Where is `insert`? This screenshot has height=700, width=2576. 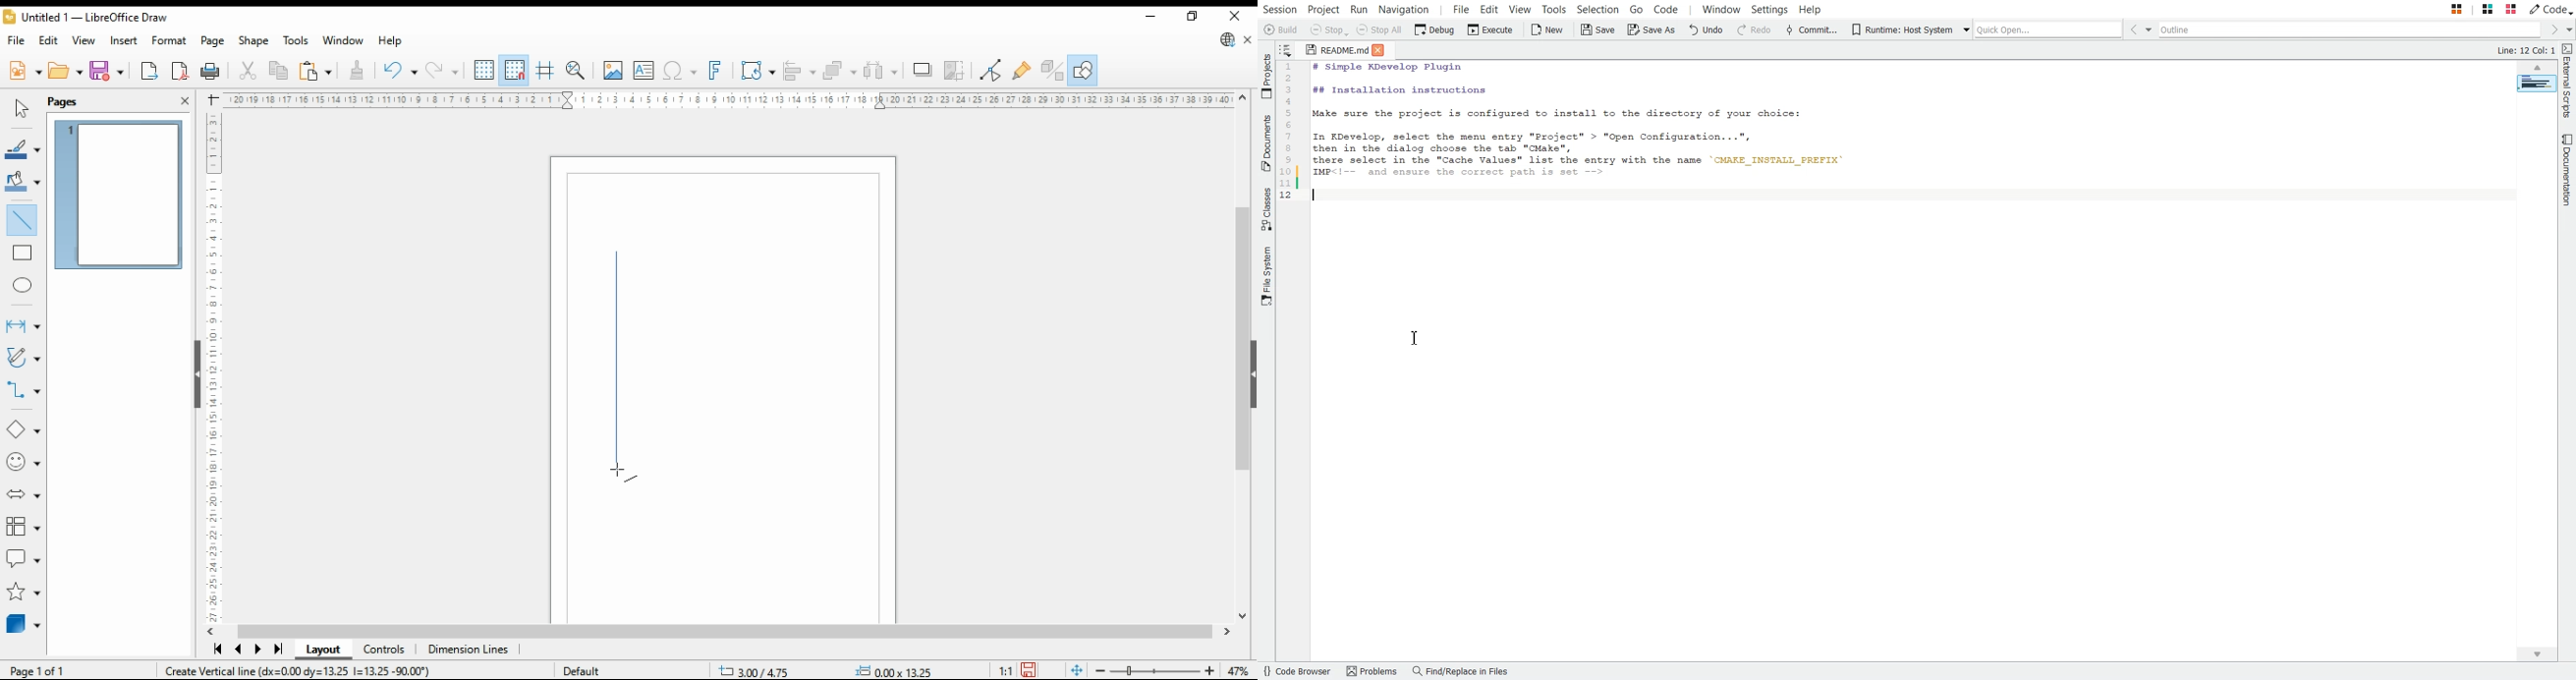 insert is located at coordinates (125, 40).